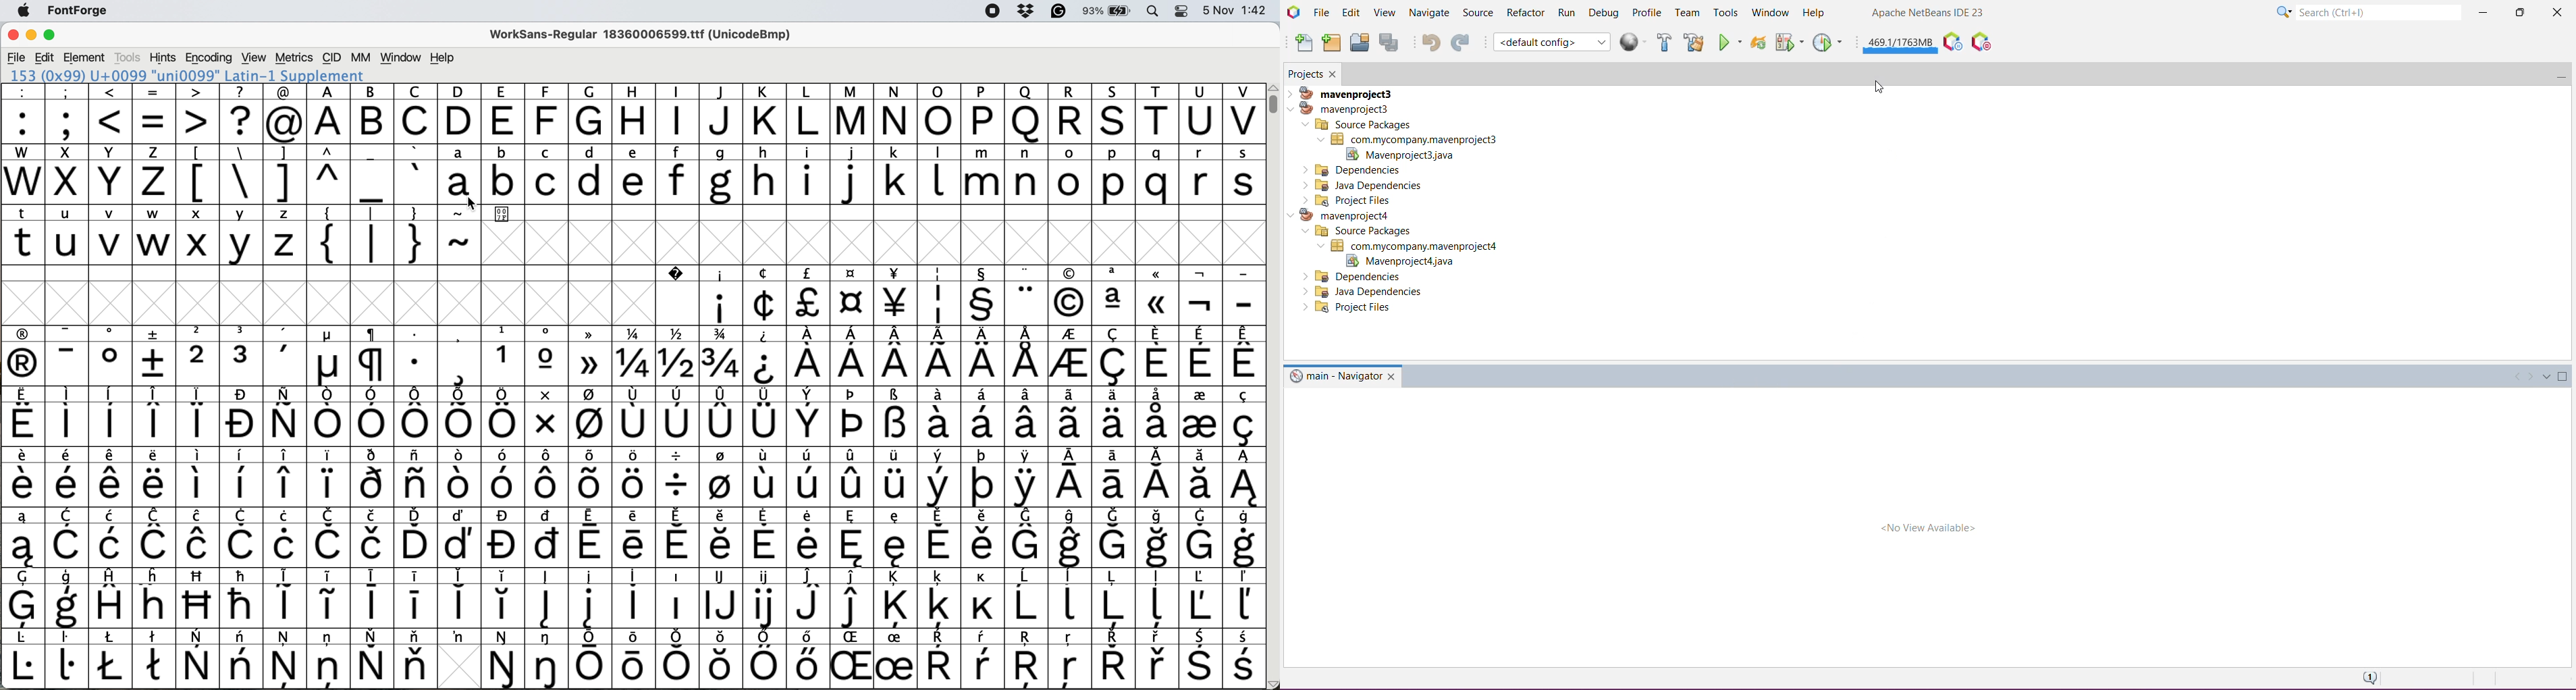 This screenshot has height=700, width=2576. What do you see at coordinates (852, 356) in the screenshot?
I see `symbol` at bounding box center [852, 356].